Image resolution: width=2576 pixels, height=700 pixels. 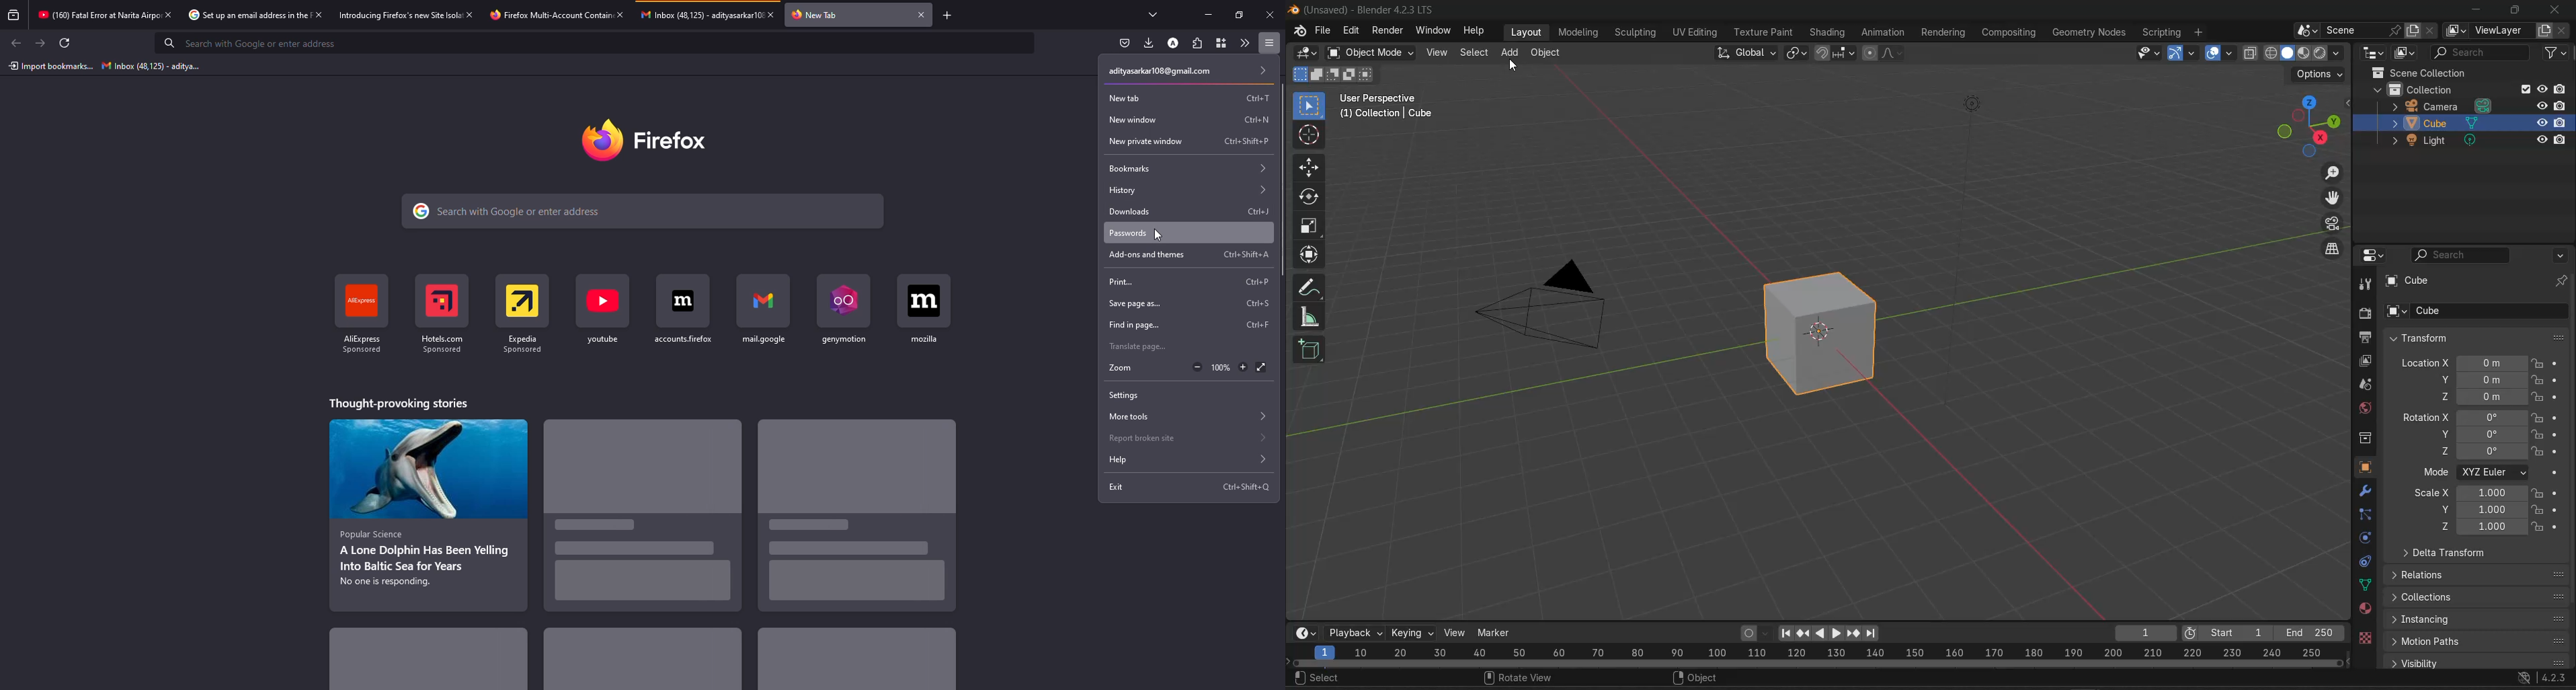 What do you see at coordinates (1238, 141) in the screenshot?
I see `shortcut` at bounding box center [1238, 141].